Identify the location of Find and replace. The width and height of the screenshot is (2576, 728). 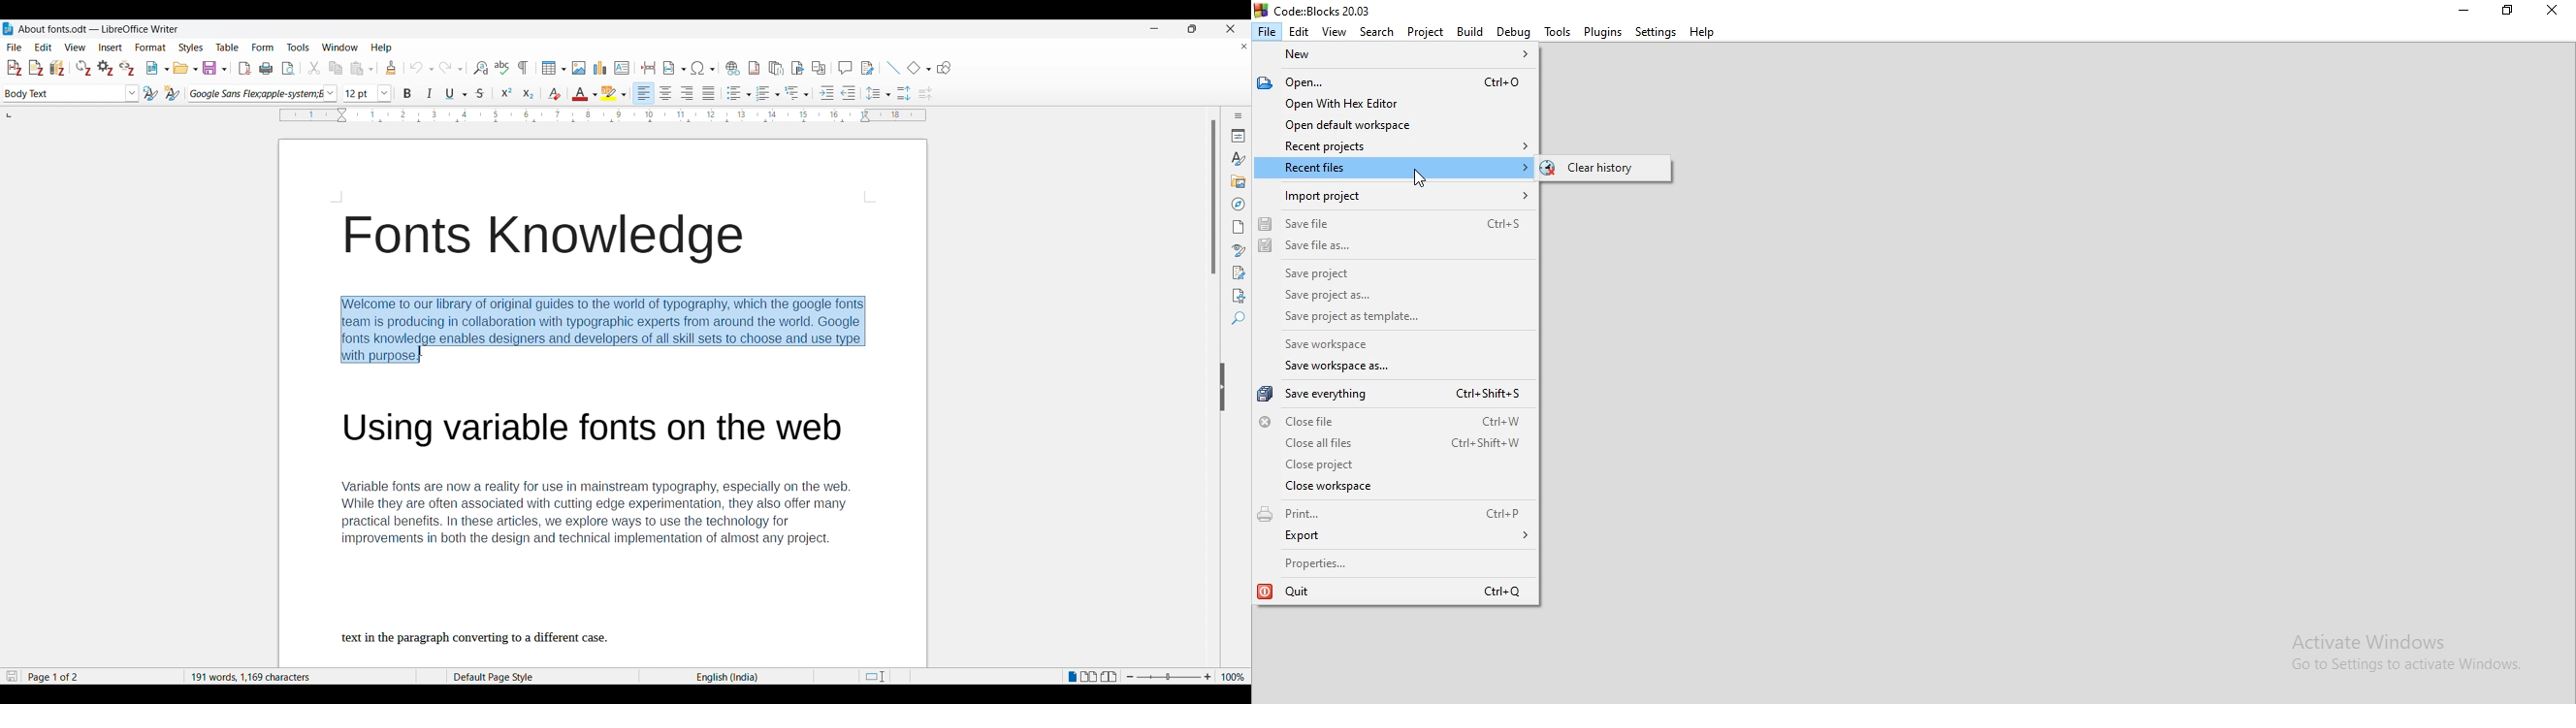
(481, 68).